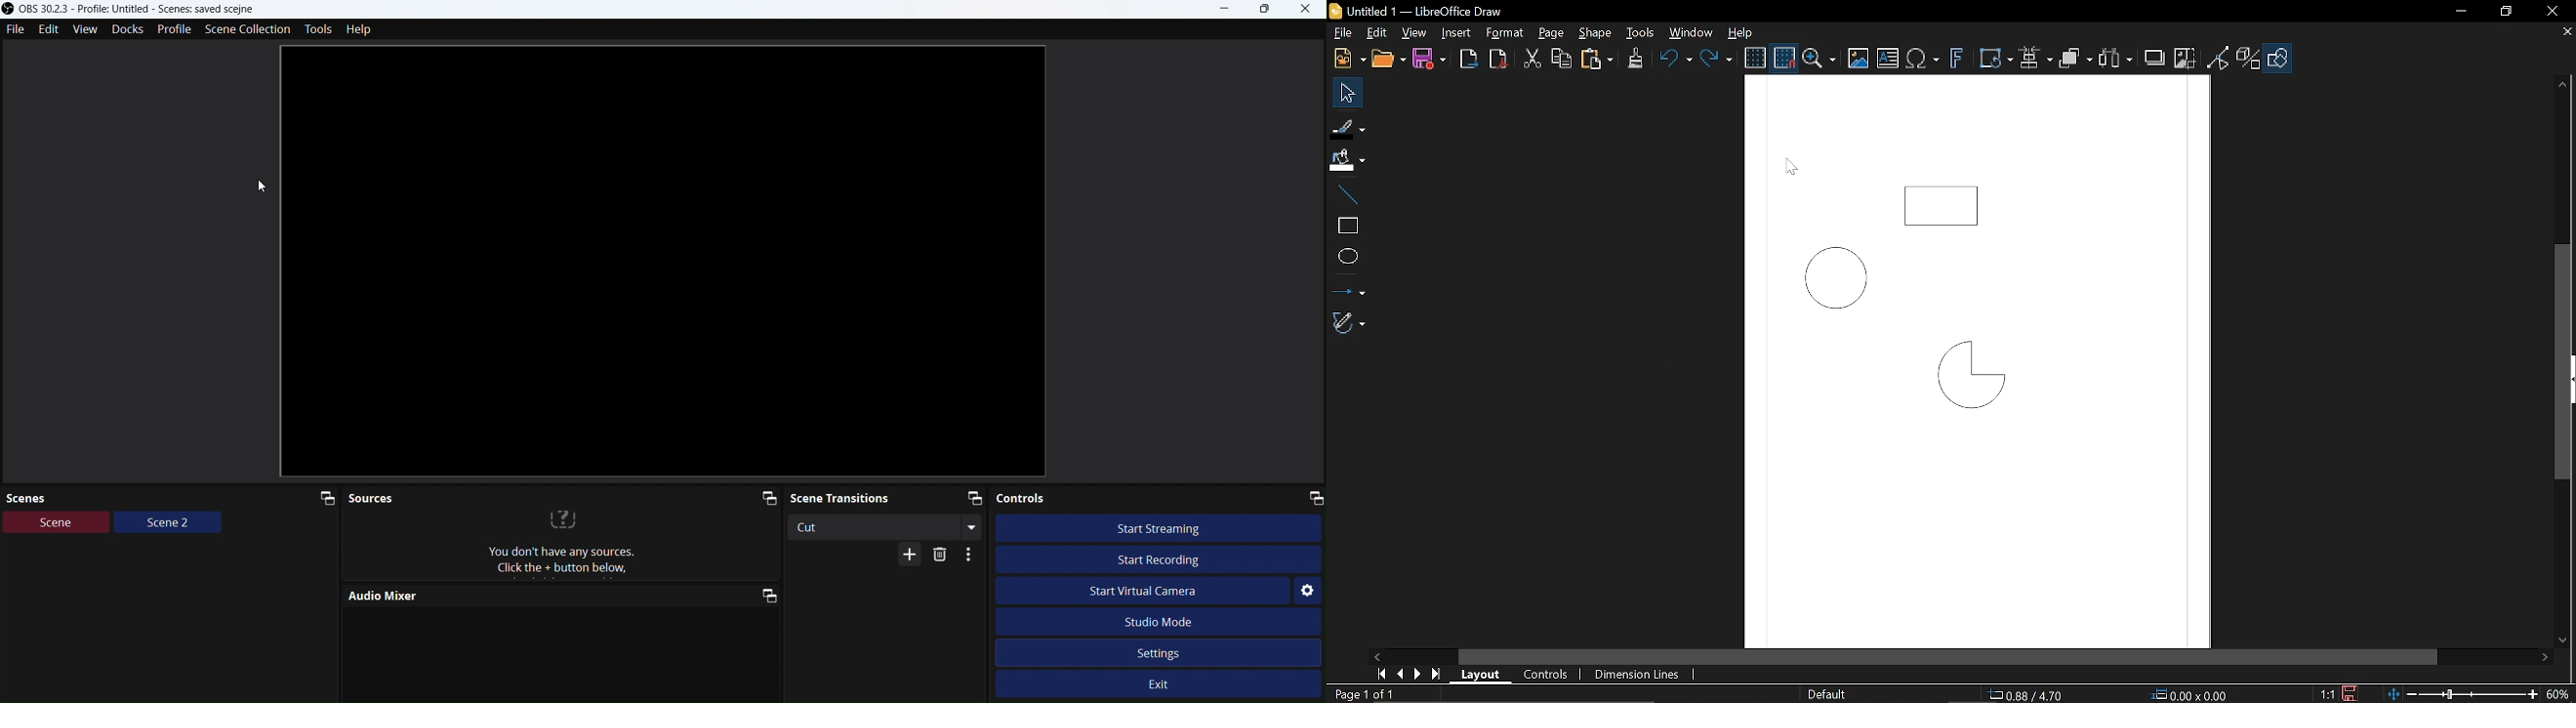 The image size is (2576, 728). What do you see at coordinates (1949, 656) in the screenshot?
I see `Horizontal scrollbar` at bounding box center [1949, 656].